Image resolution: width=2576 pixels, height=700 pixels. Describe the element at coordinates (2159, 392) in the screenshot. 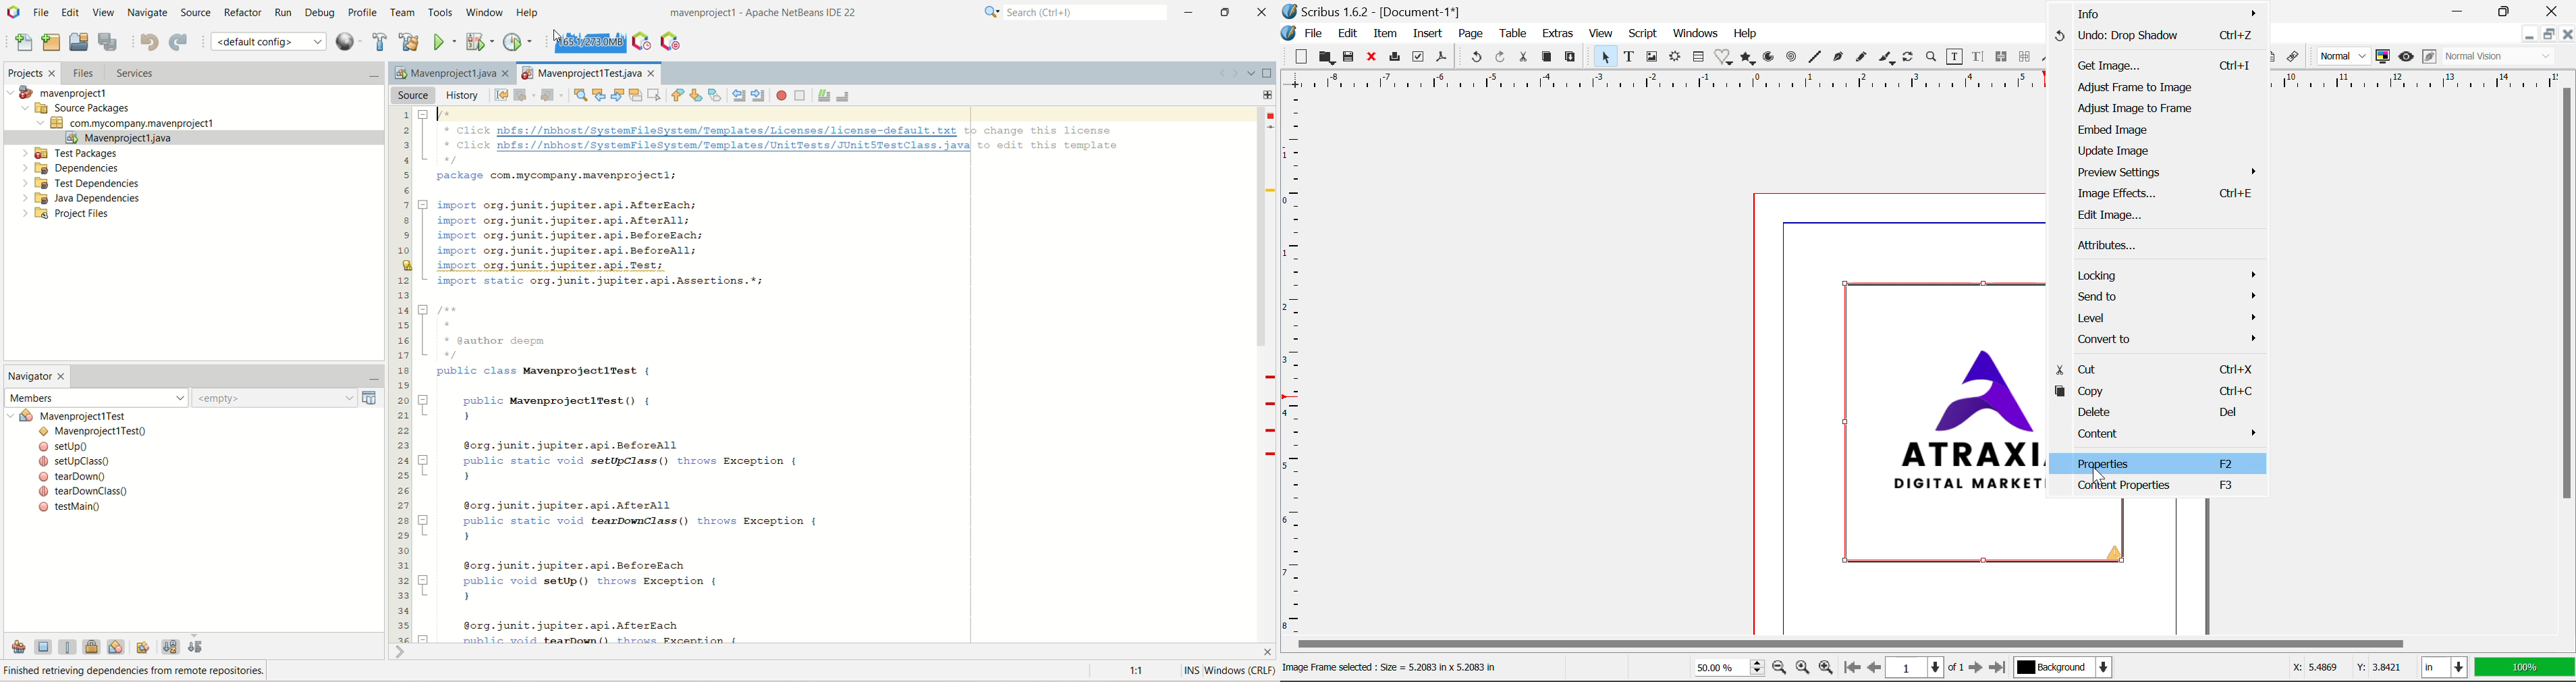

I see `Copy` at that location.